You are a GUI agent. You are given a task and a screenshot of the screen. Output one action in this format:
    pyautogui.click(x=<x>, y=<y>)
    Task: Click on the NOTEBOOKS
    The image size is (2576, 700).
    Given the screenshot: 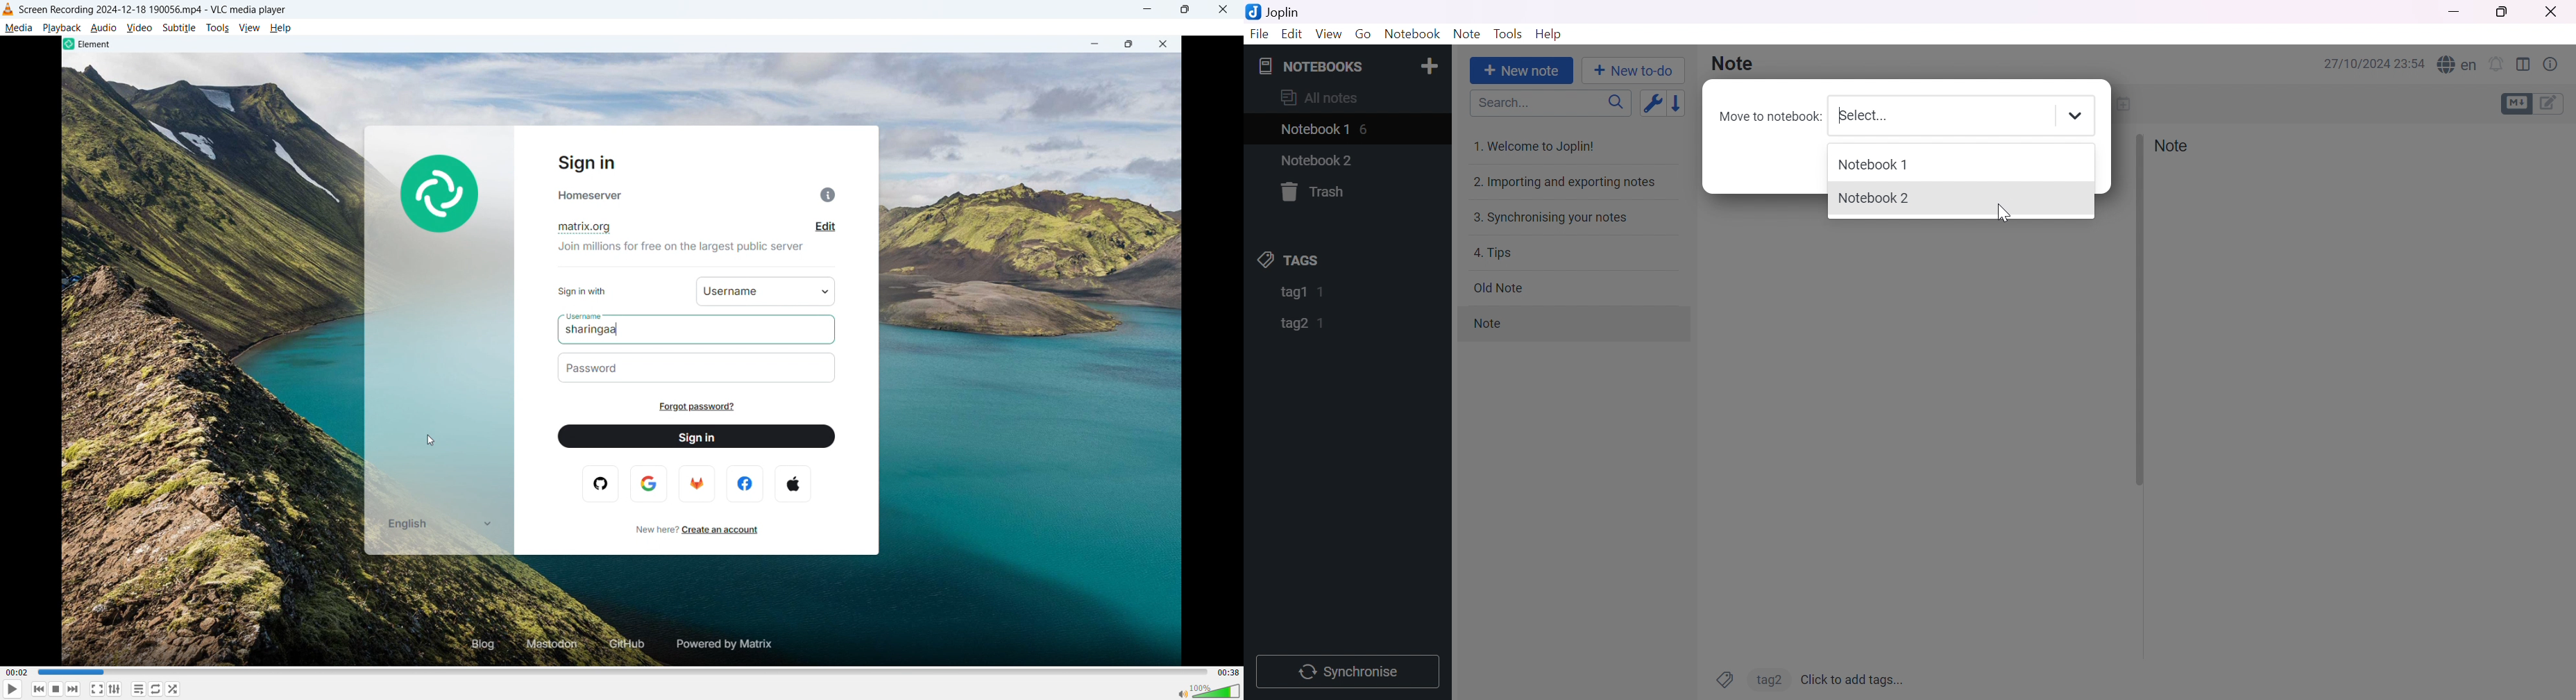 What is the action you would take?
    pyautogui.click(x=1309, y=65)
    